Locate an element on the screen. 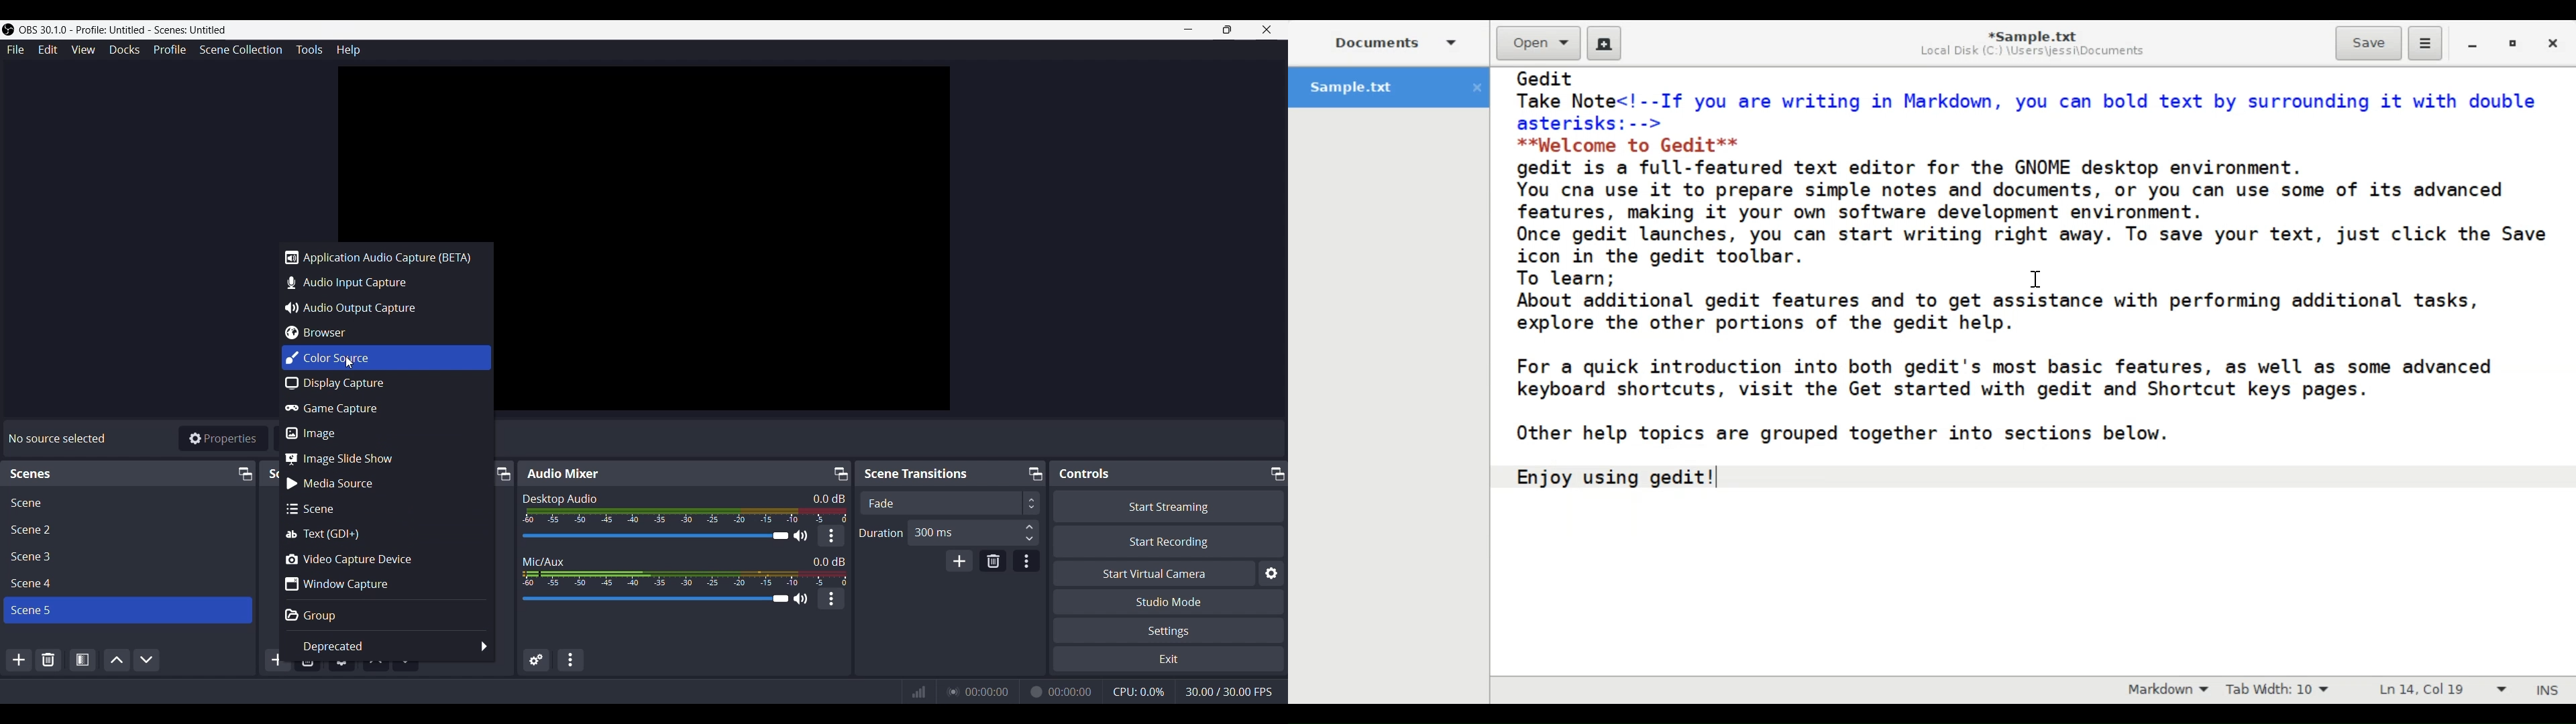  Duration Adjuster is located at coordinates (881, 532).